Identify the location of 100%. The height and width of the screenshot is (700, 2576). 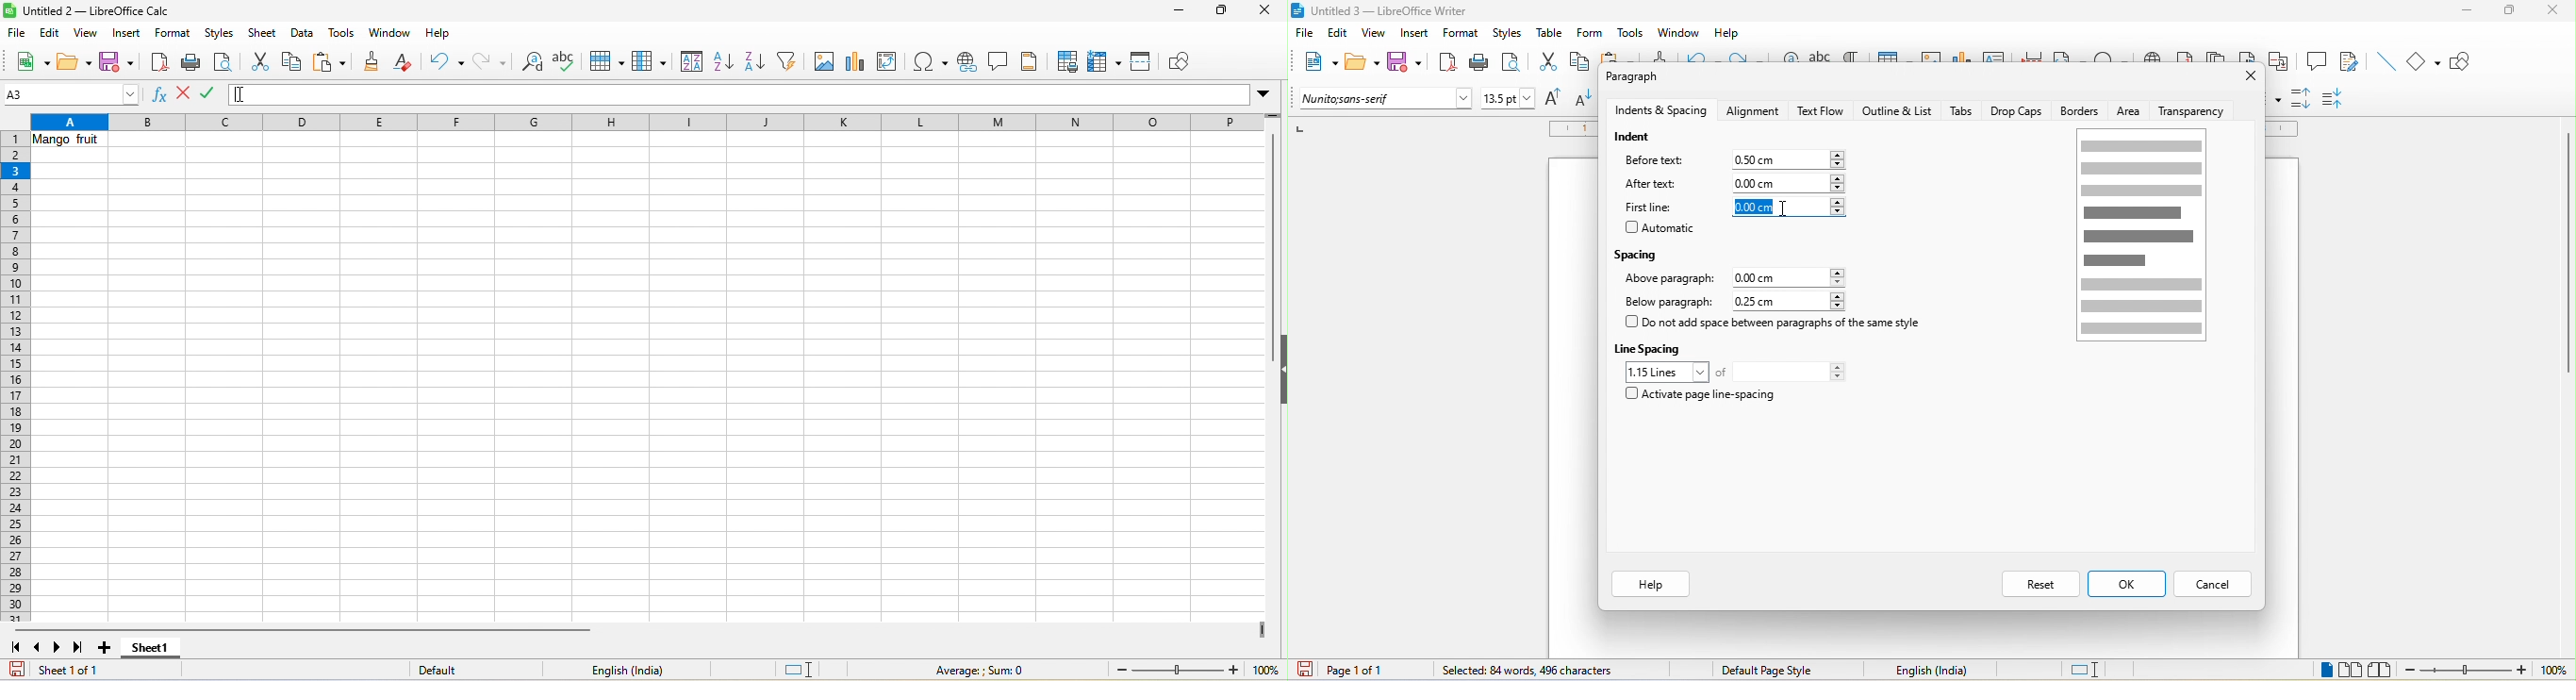
(2553, 671).